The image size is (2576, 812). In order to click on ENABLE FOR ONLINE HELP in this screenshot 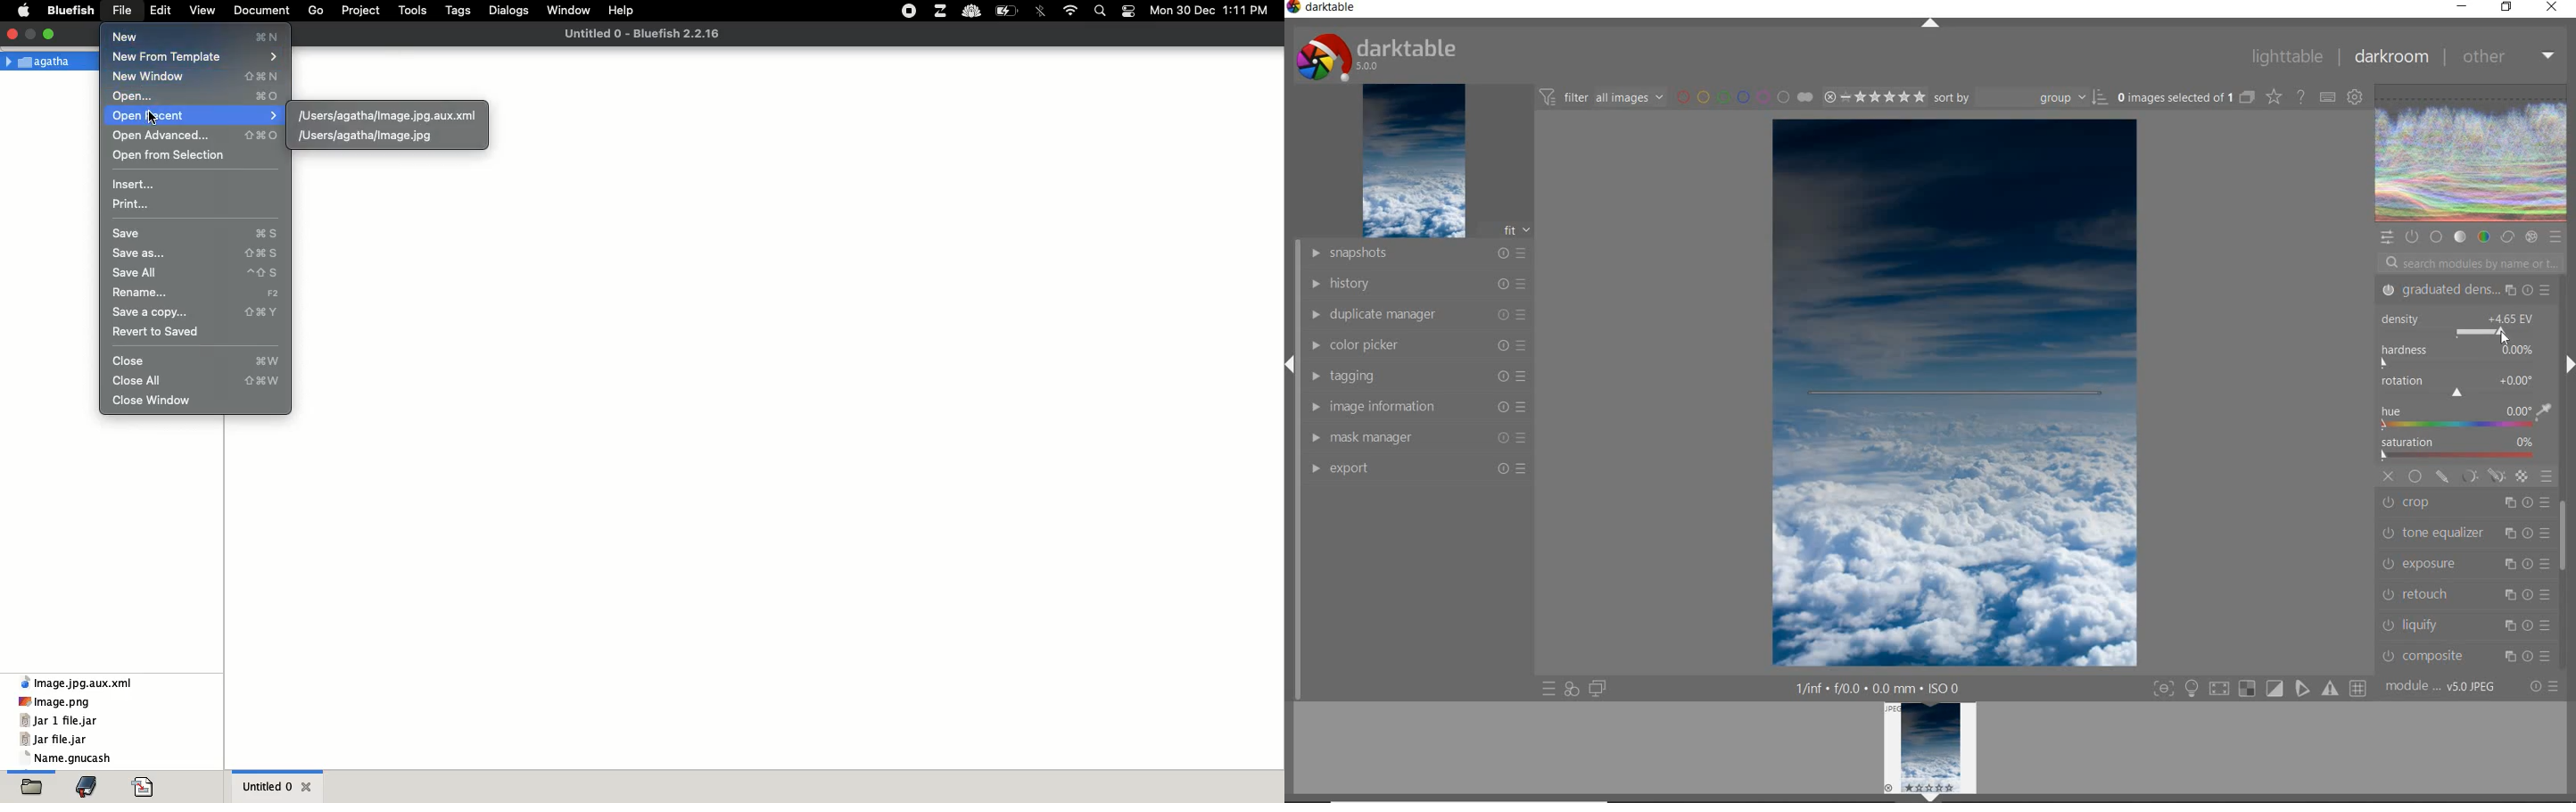, I will do `click(2299, 96)`.